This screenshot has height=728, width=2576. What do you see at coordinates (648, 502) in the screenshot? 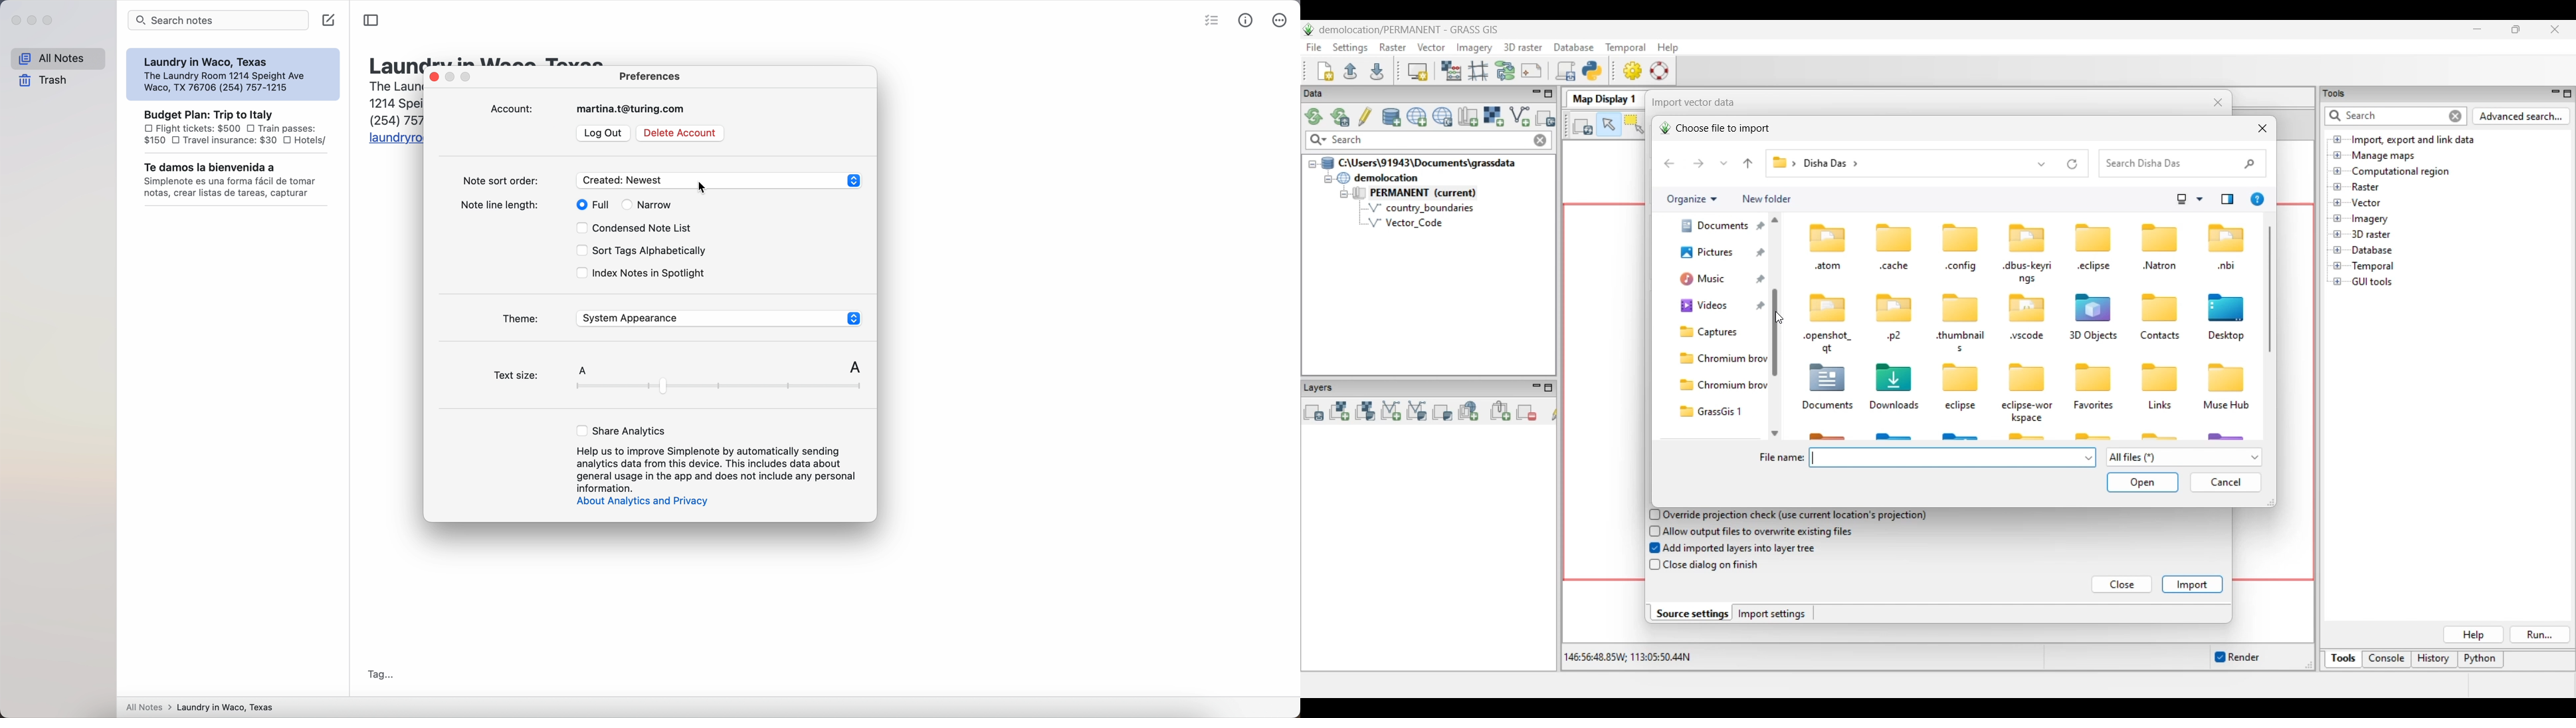
I see `about analytics and privacy` at bounding box center [648, 502].